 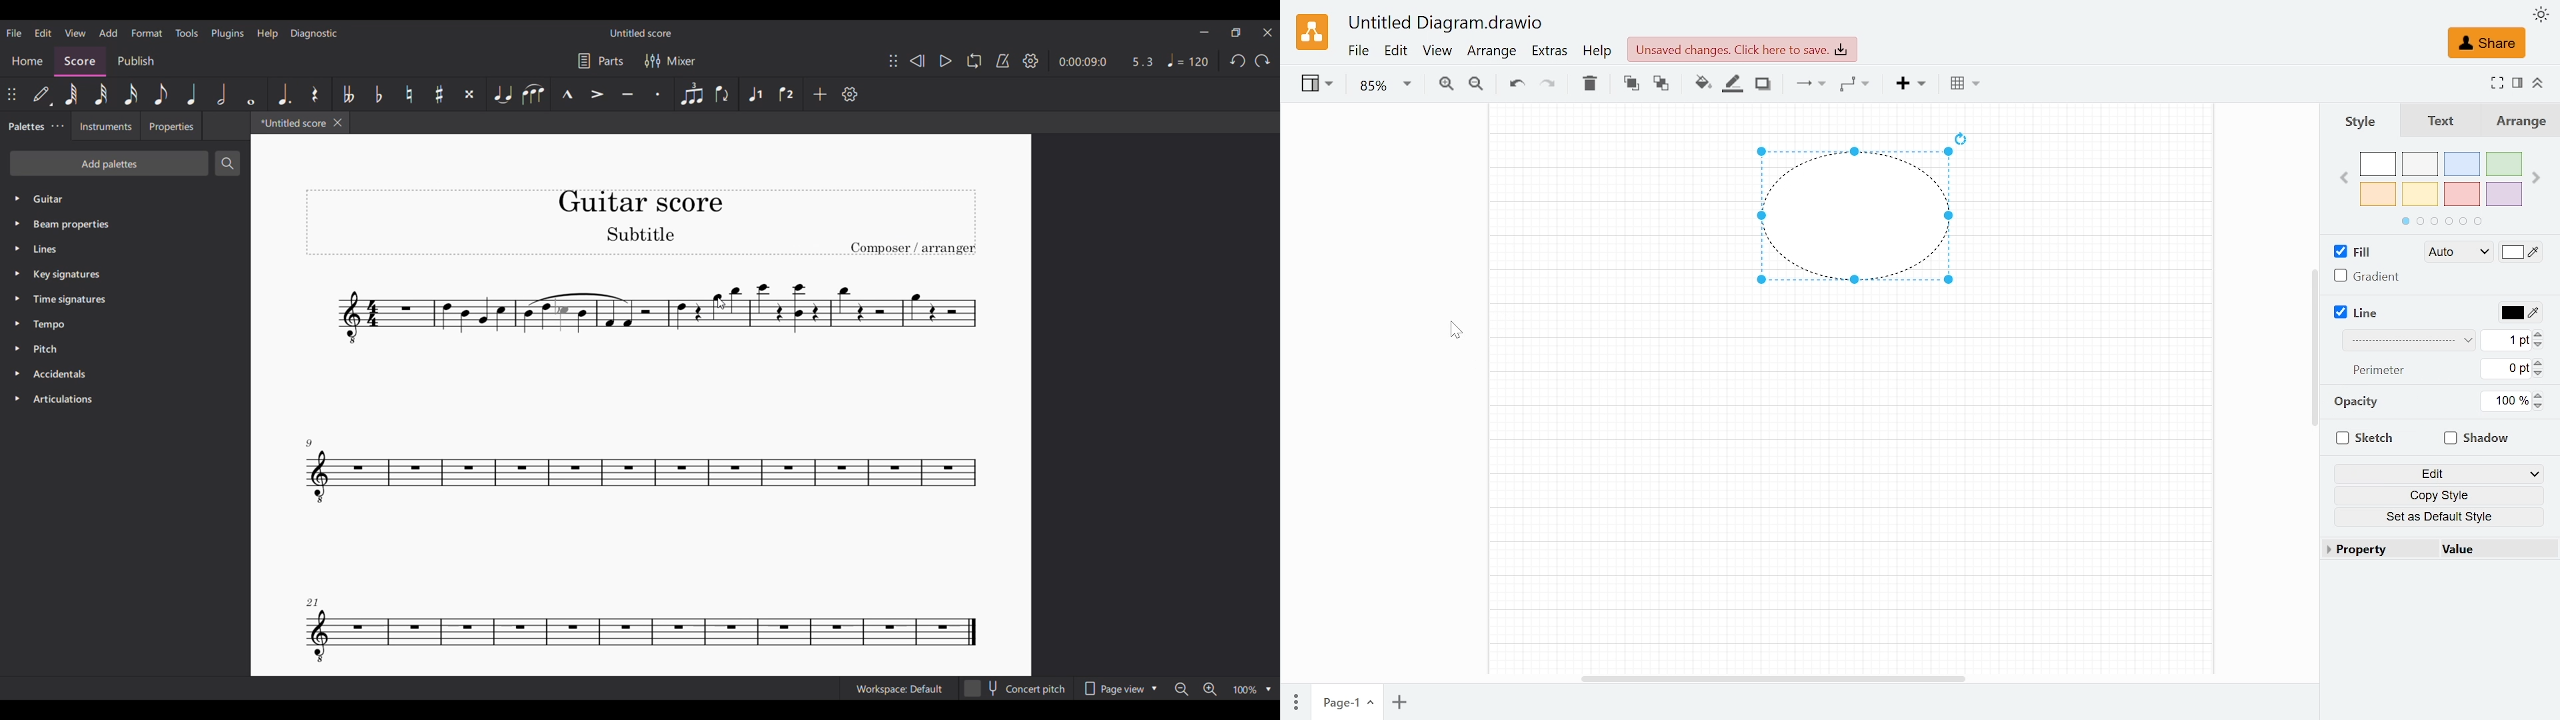 What do you see at coordinates (1358, 51) in the screenshot?
I see `File` at bounding box center [1358, 51].